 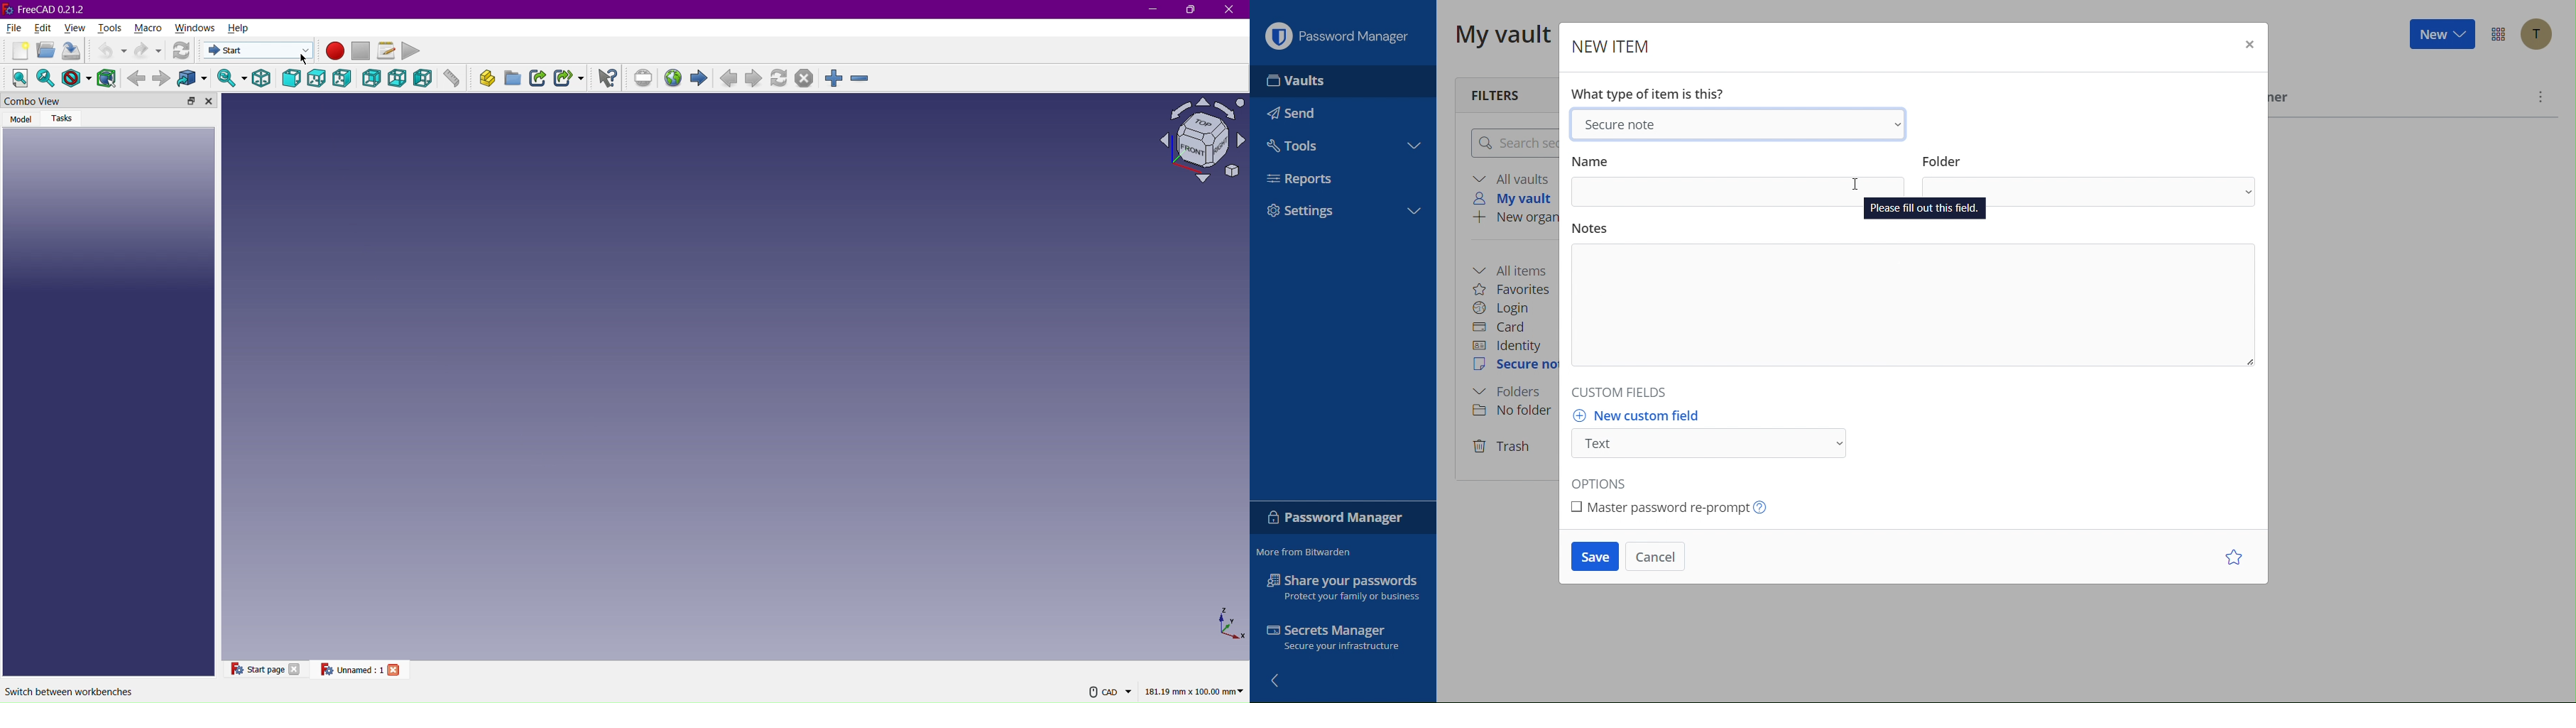 I want to click on Notes, so click(x=1912, y=301).